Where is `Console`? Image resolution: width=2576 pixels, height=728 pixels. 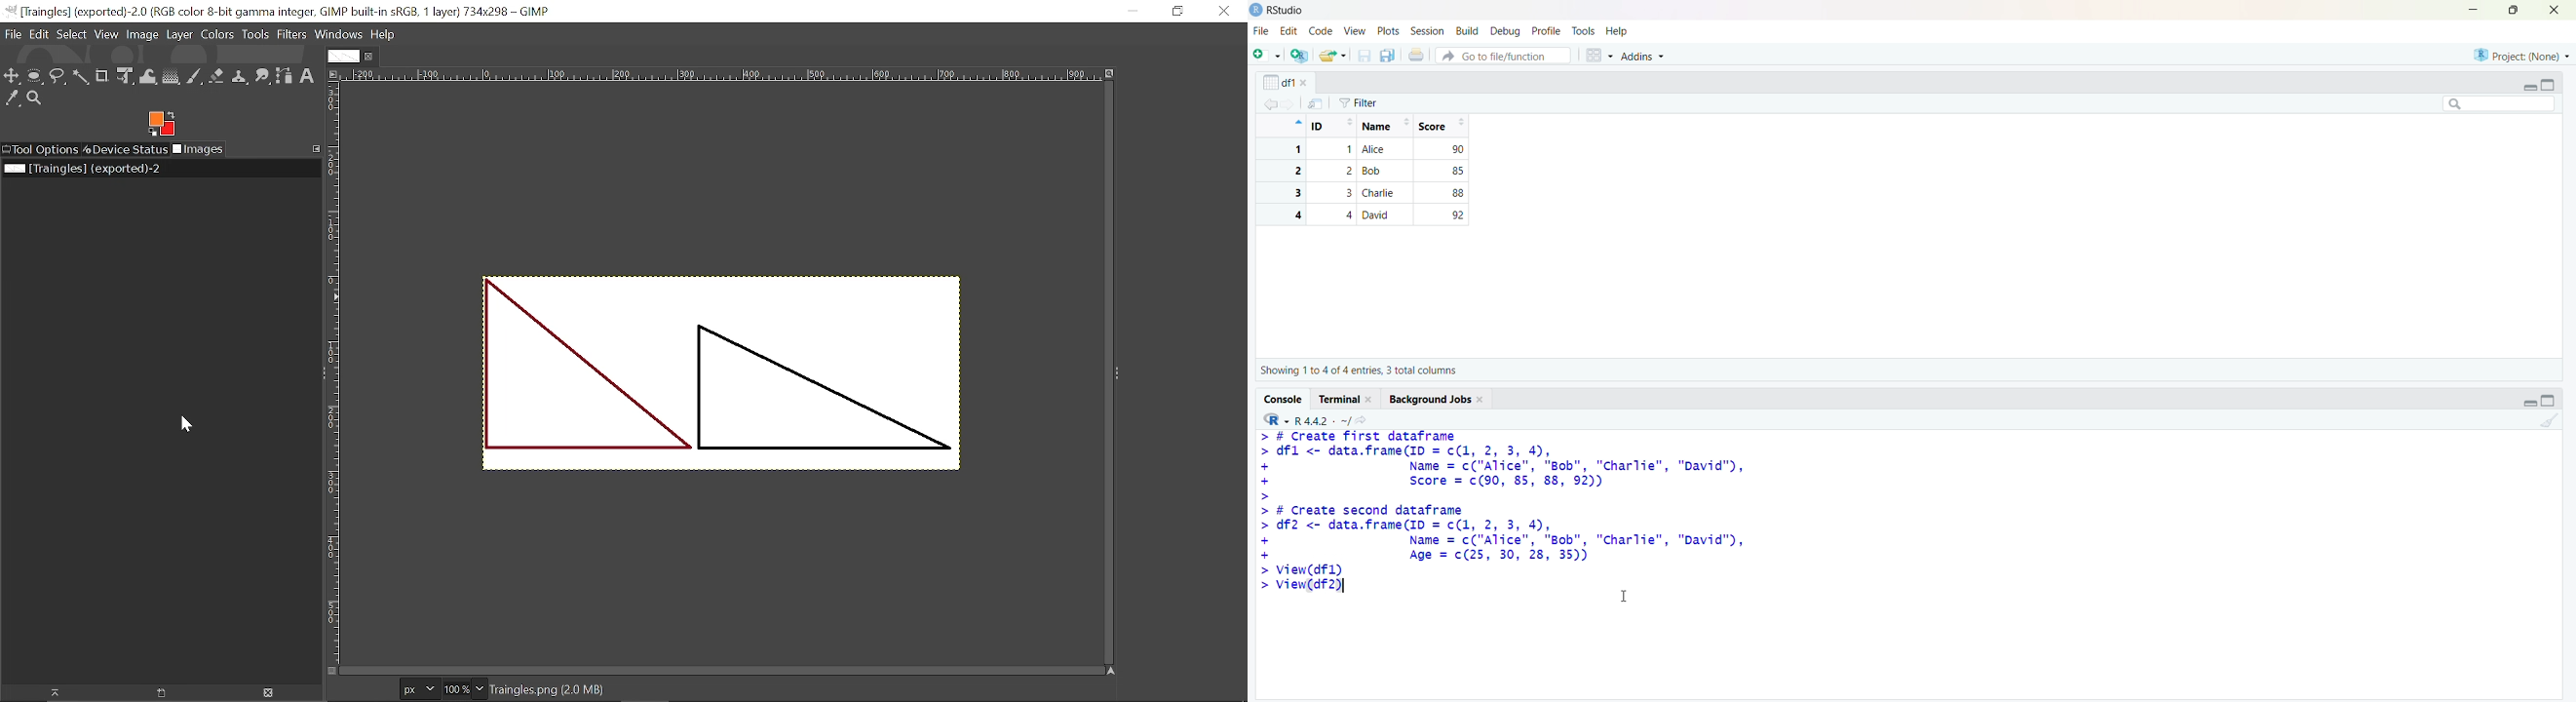 Console is located at coordinates (1284, 399).